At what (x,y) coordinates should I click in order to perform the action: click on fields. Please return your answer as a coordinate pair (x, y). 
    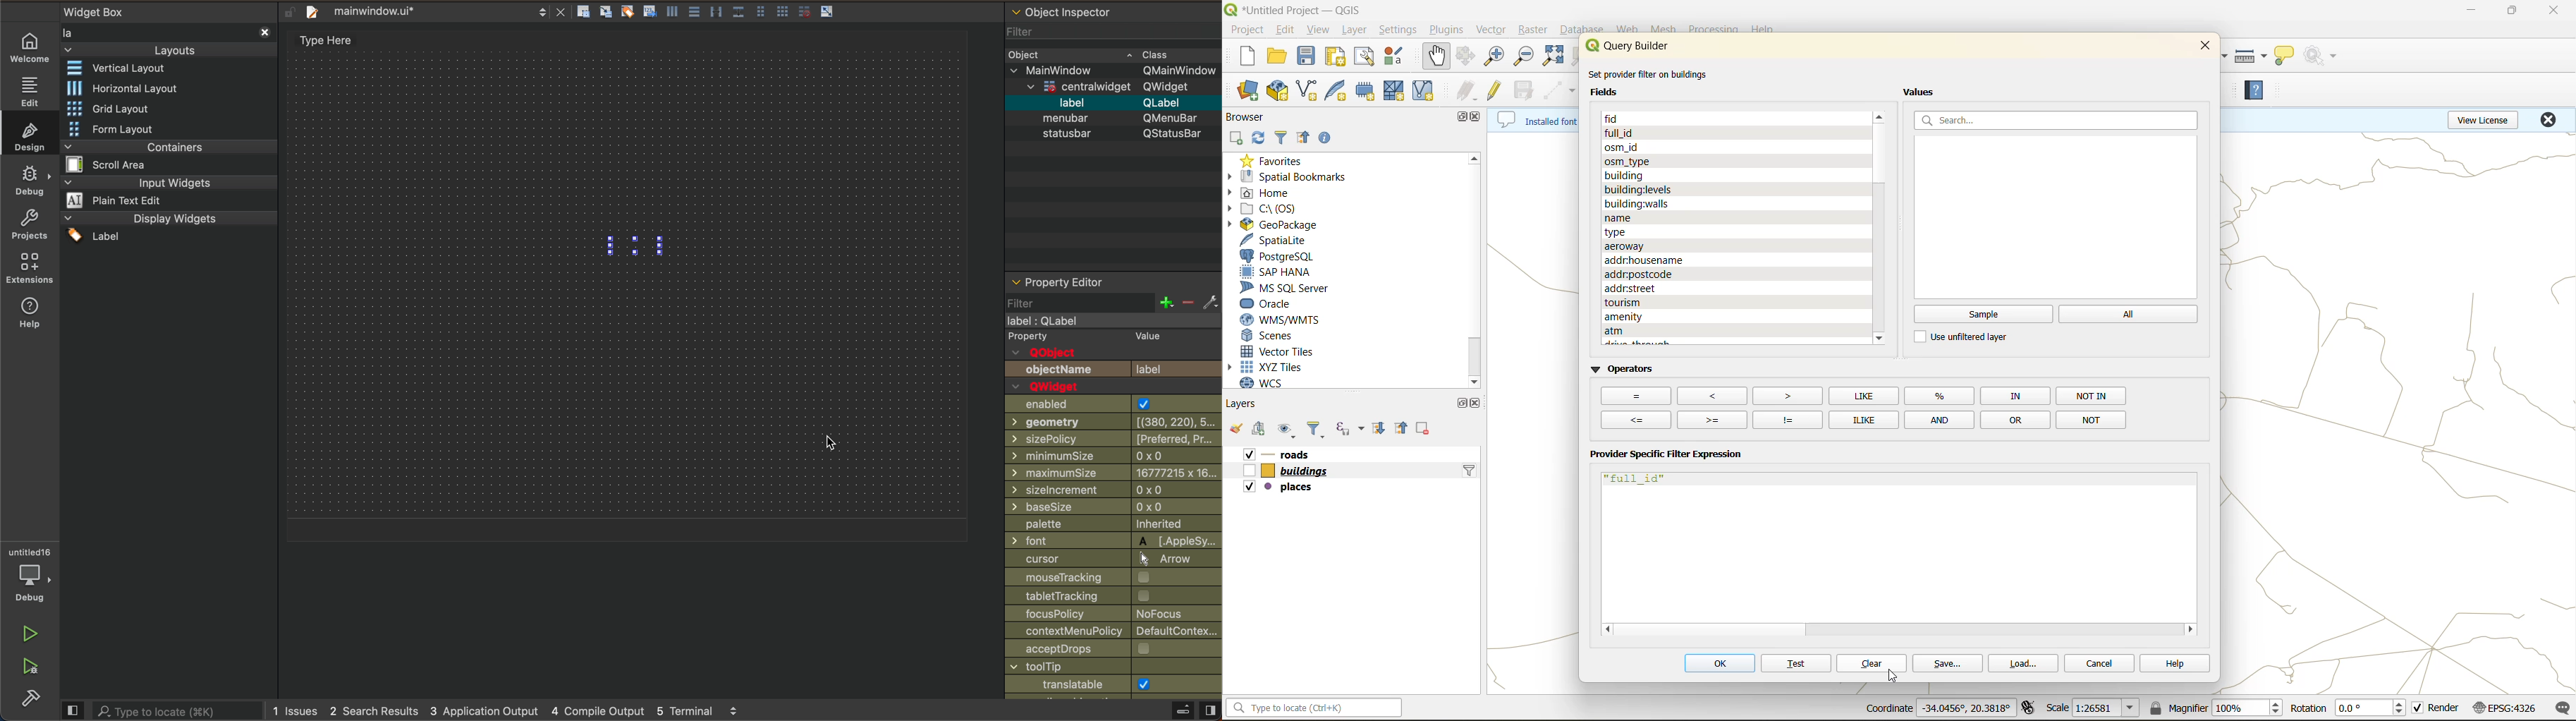
    Looking at the image, I should click on (1630, 244).